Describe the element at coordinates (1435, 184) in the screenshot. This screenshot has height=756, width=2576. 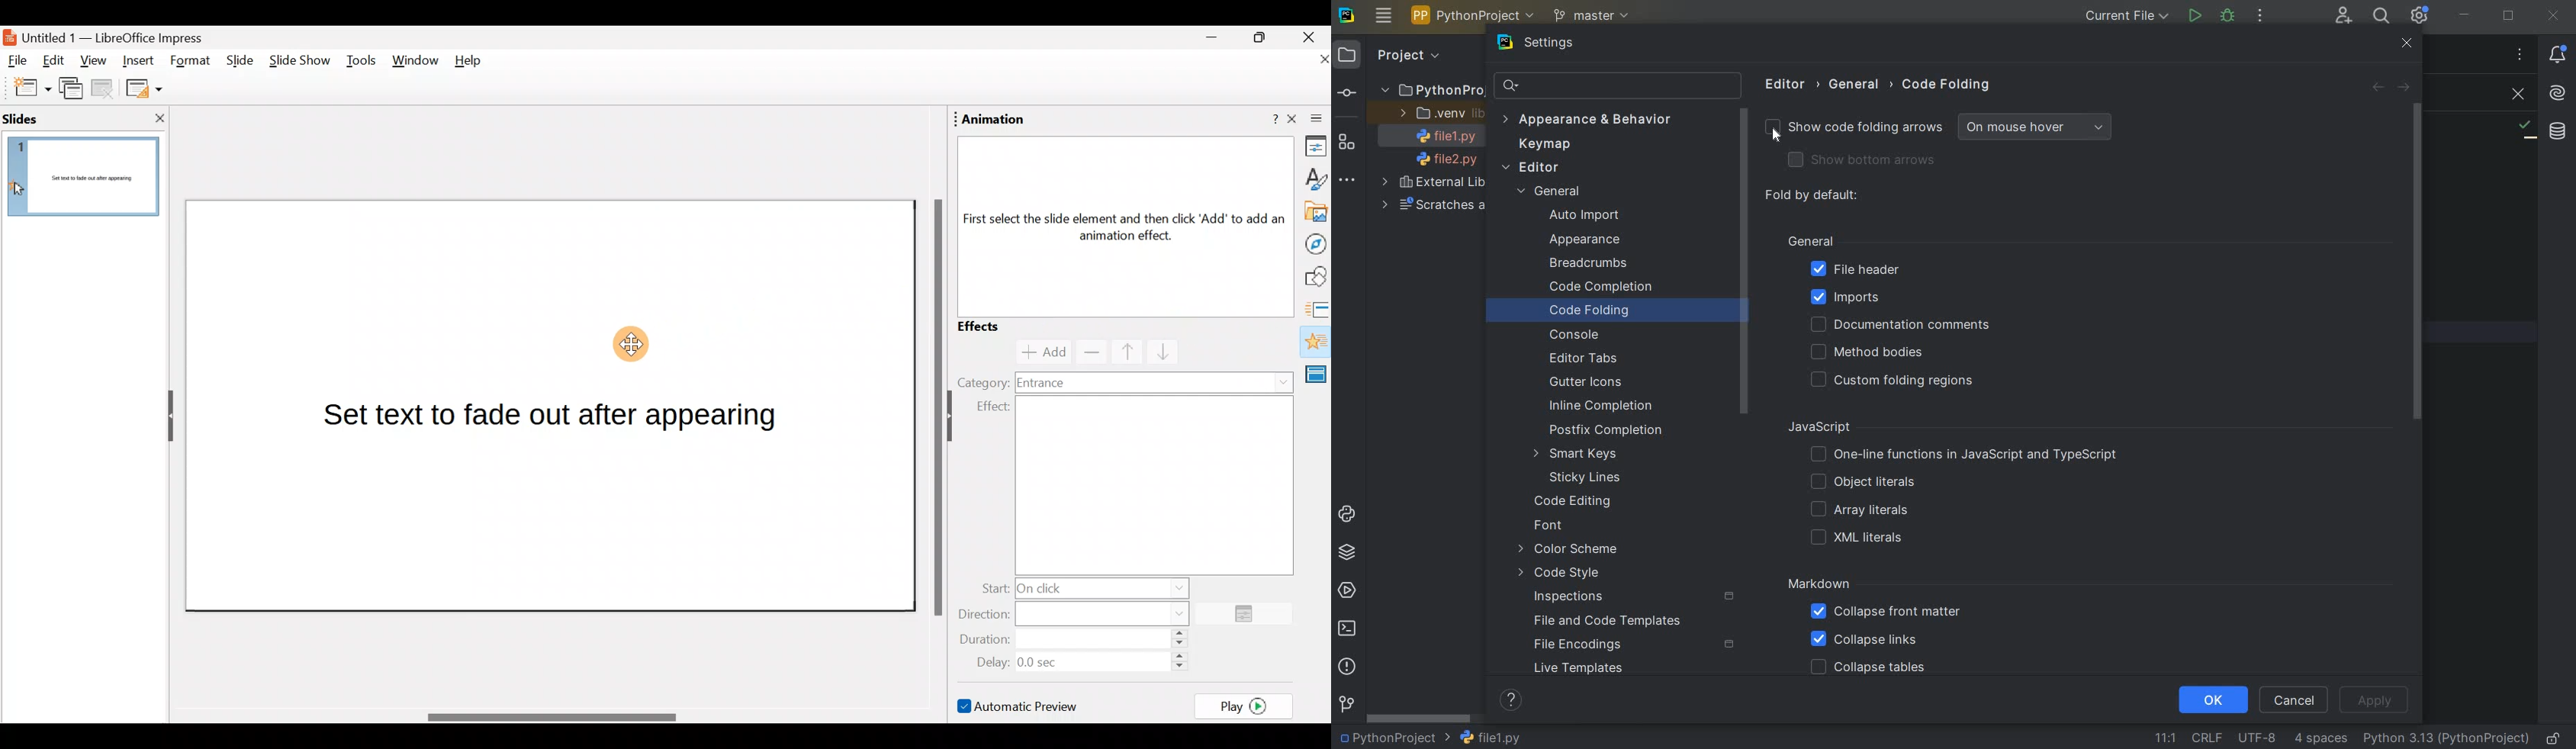
I see `EXTERNAL LIBRARIES` at that location.